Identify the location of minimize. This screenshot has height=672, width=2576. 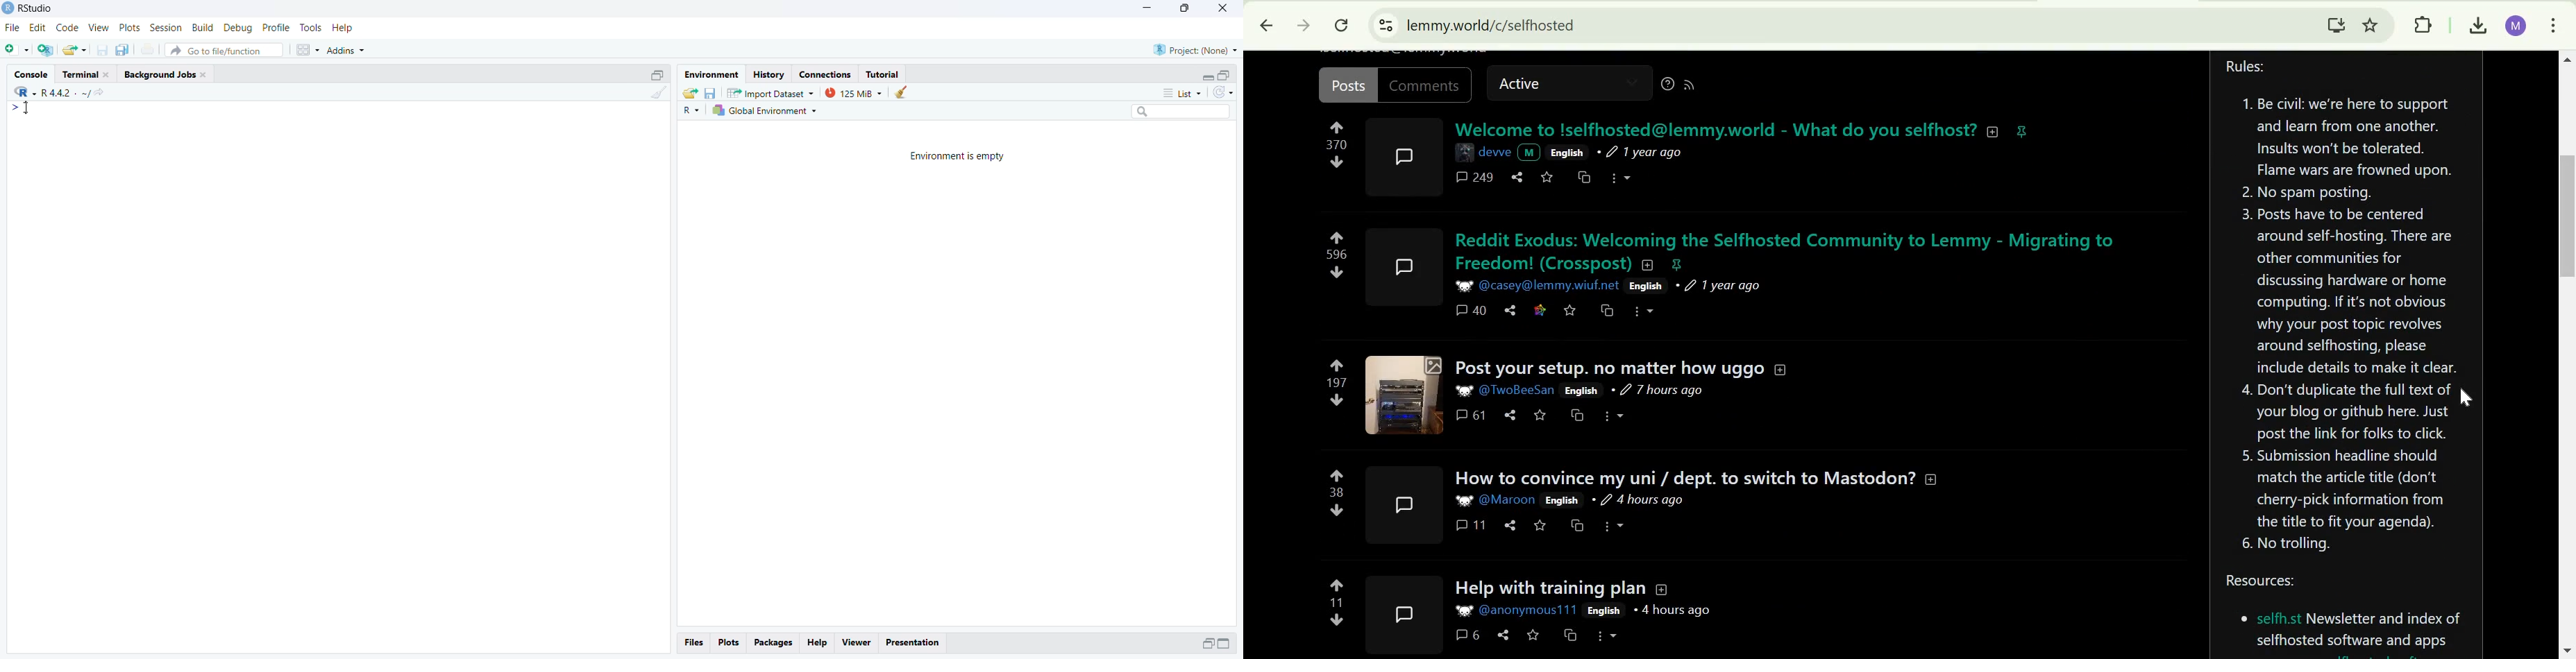
(1207, 645).